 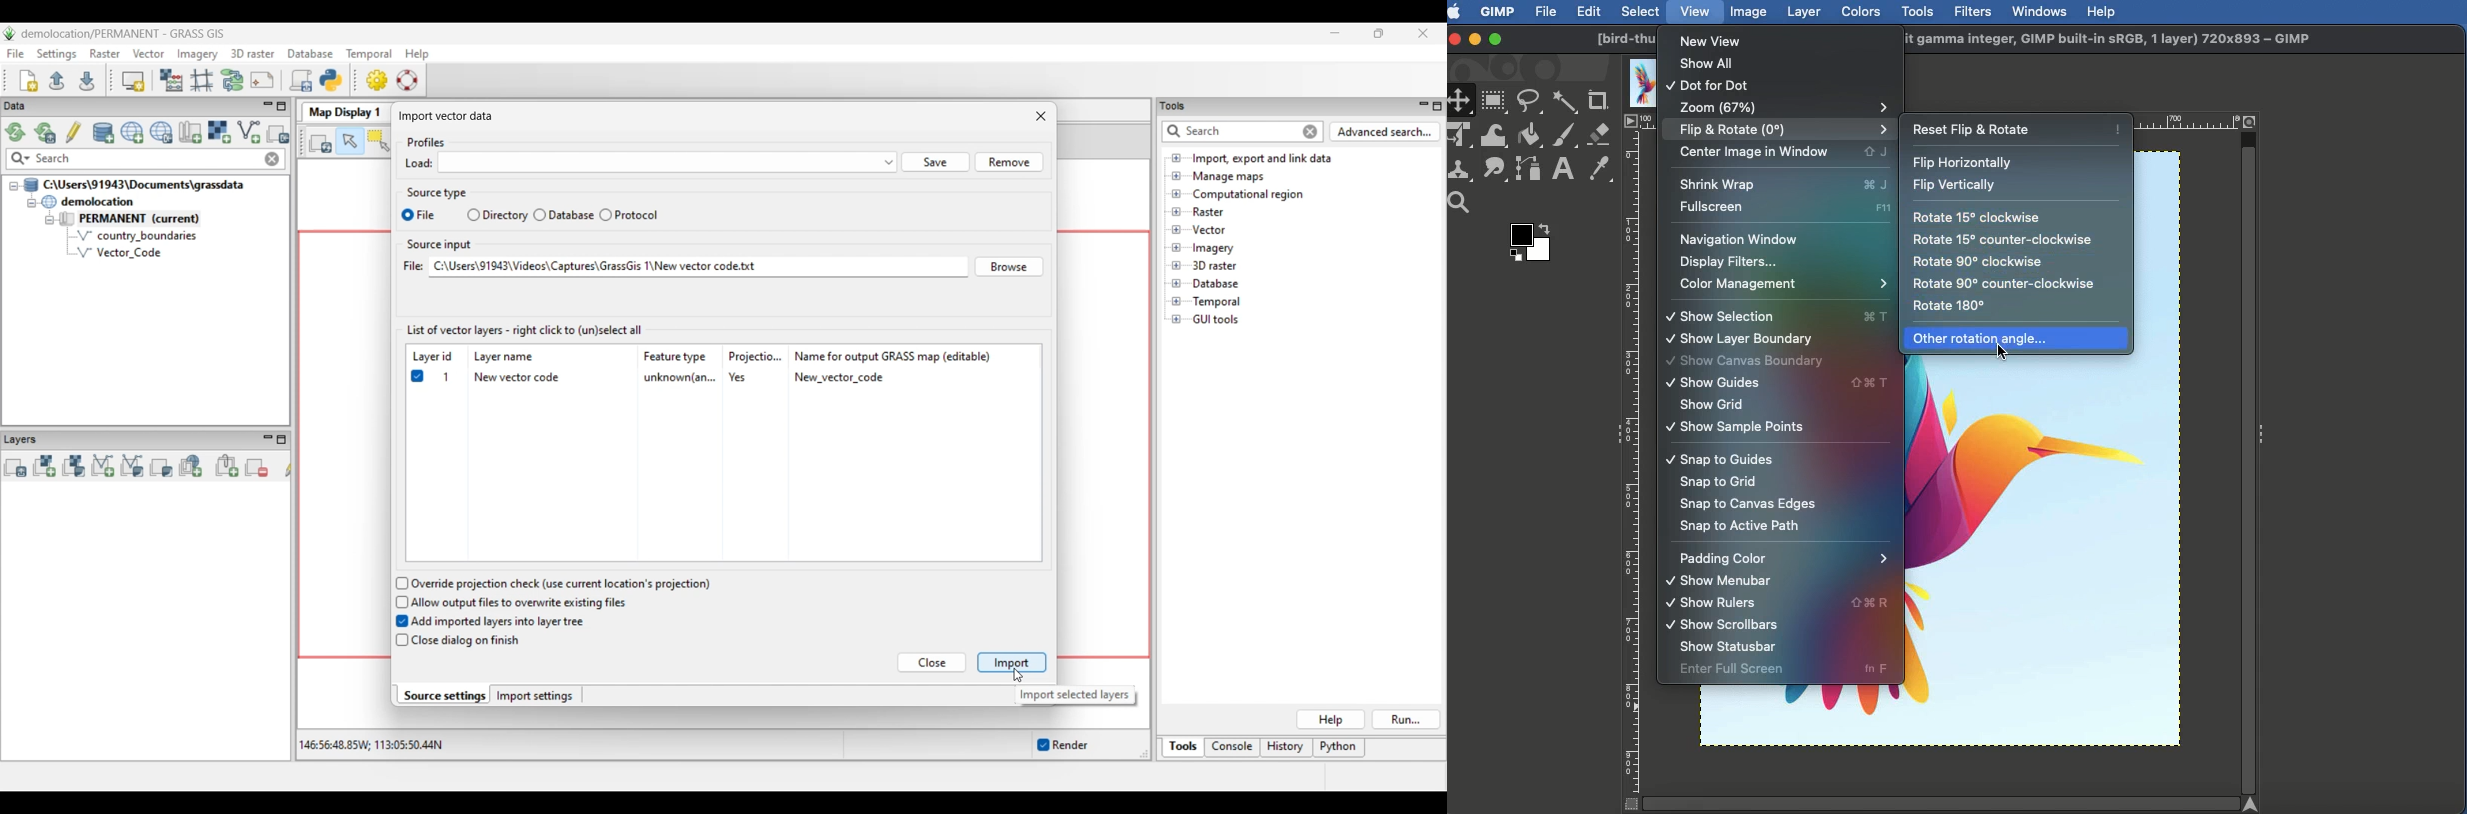 What do you see at coordinates (1774, 131) in the screenshot?
I see `Fil and rotate` at bounding box center [1774, 131].